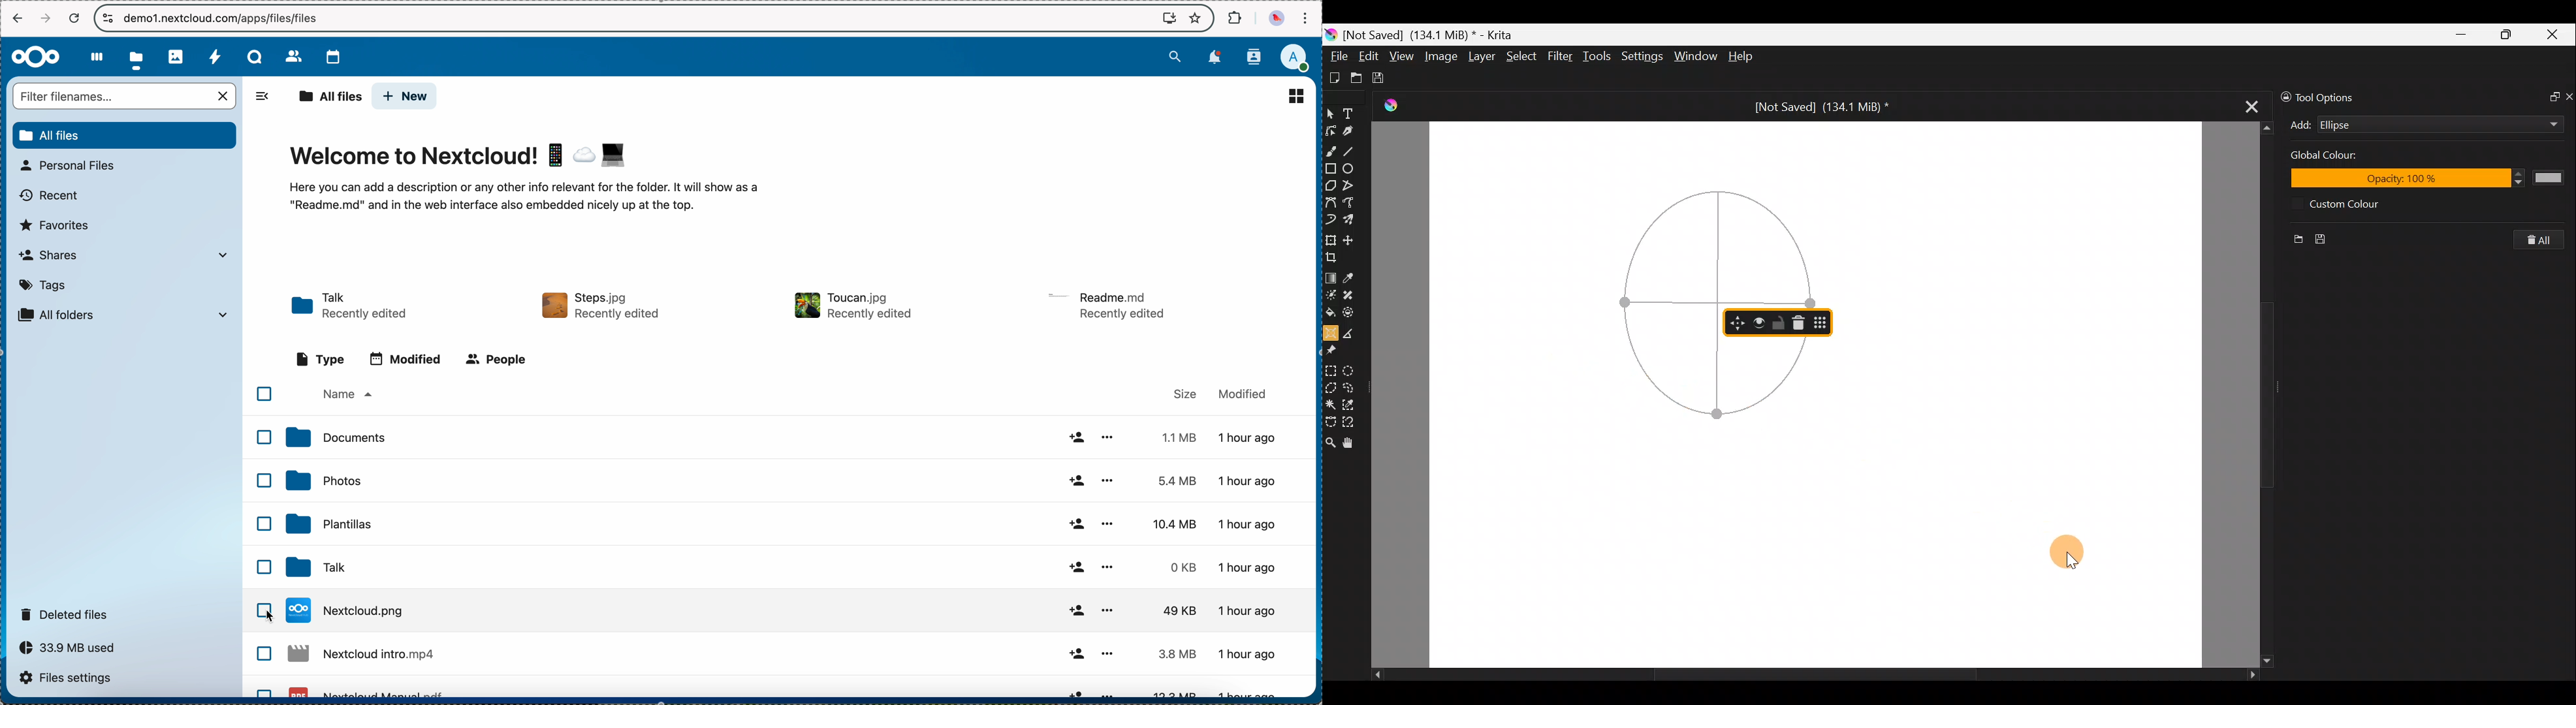  I want to click on size, so click(1177, 393).